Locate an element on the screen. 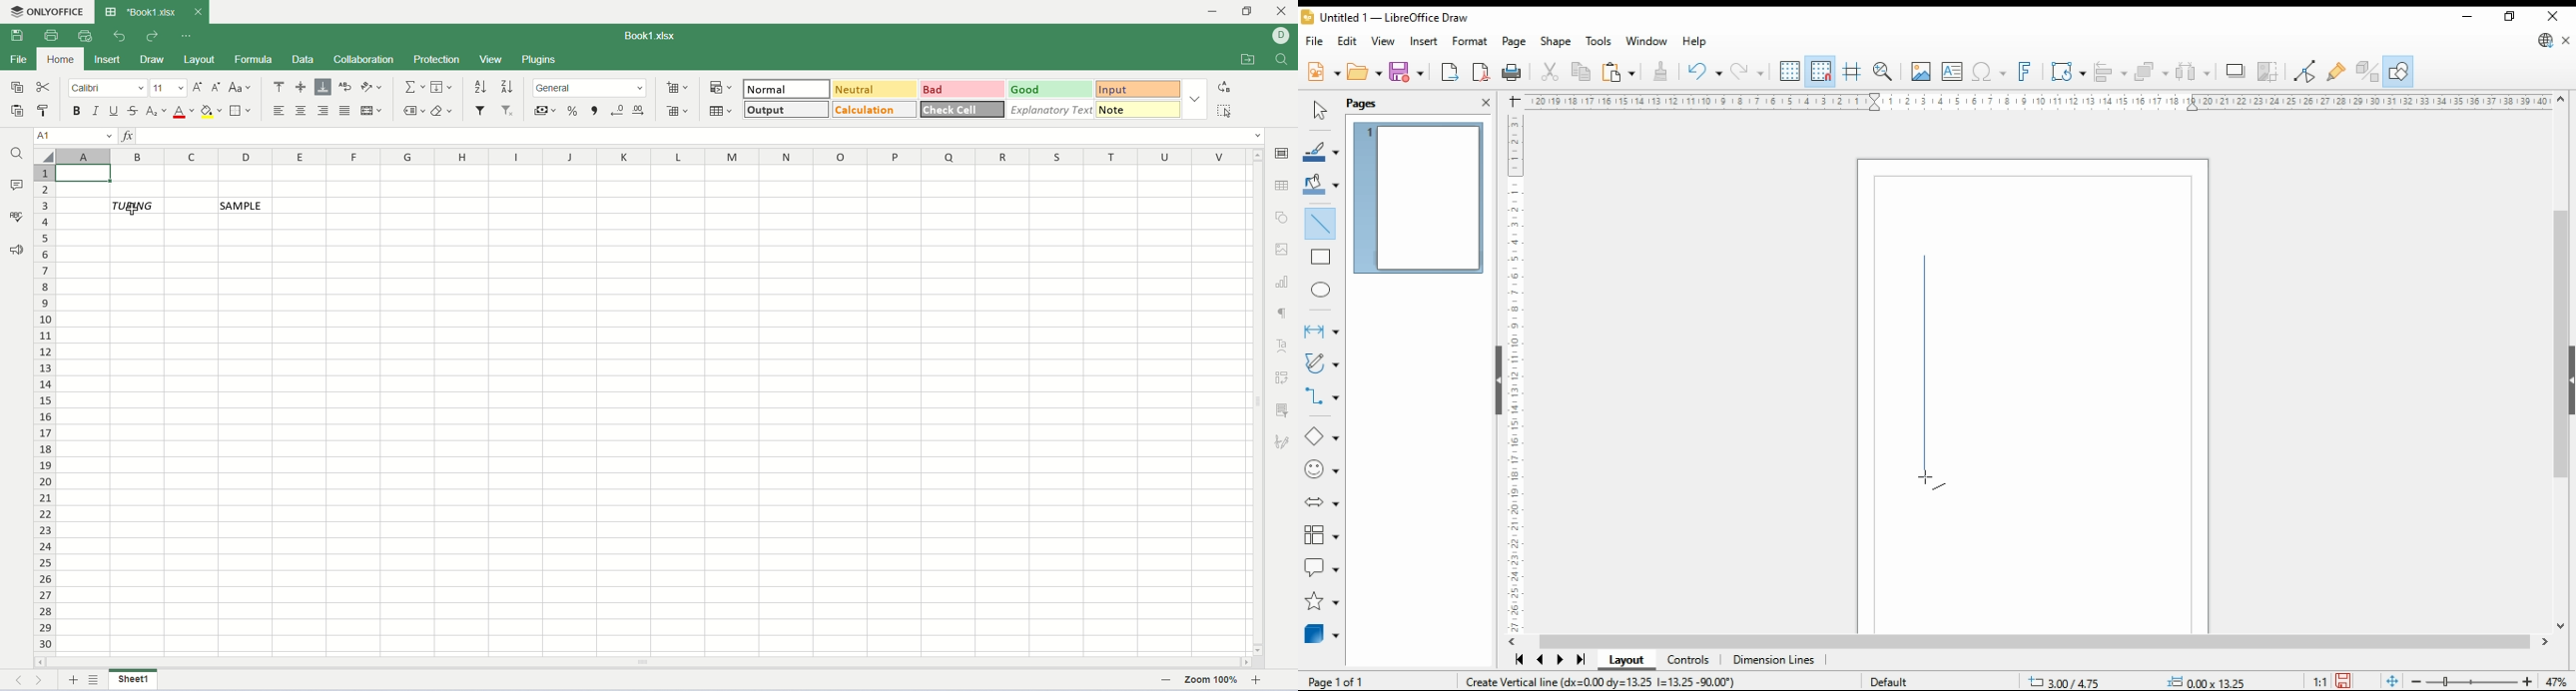  minimize is located at coordinates (1219, 11).